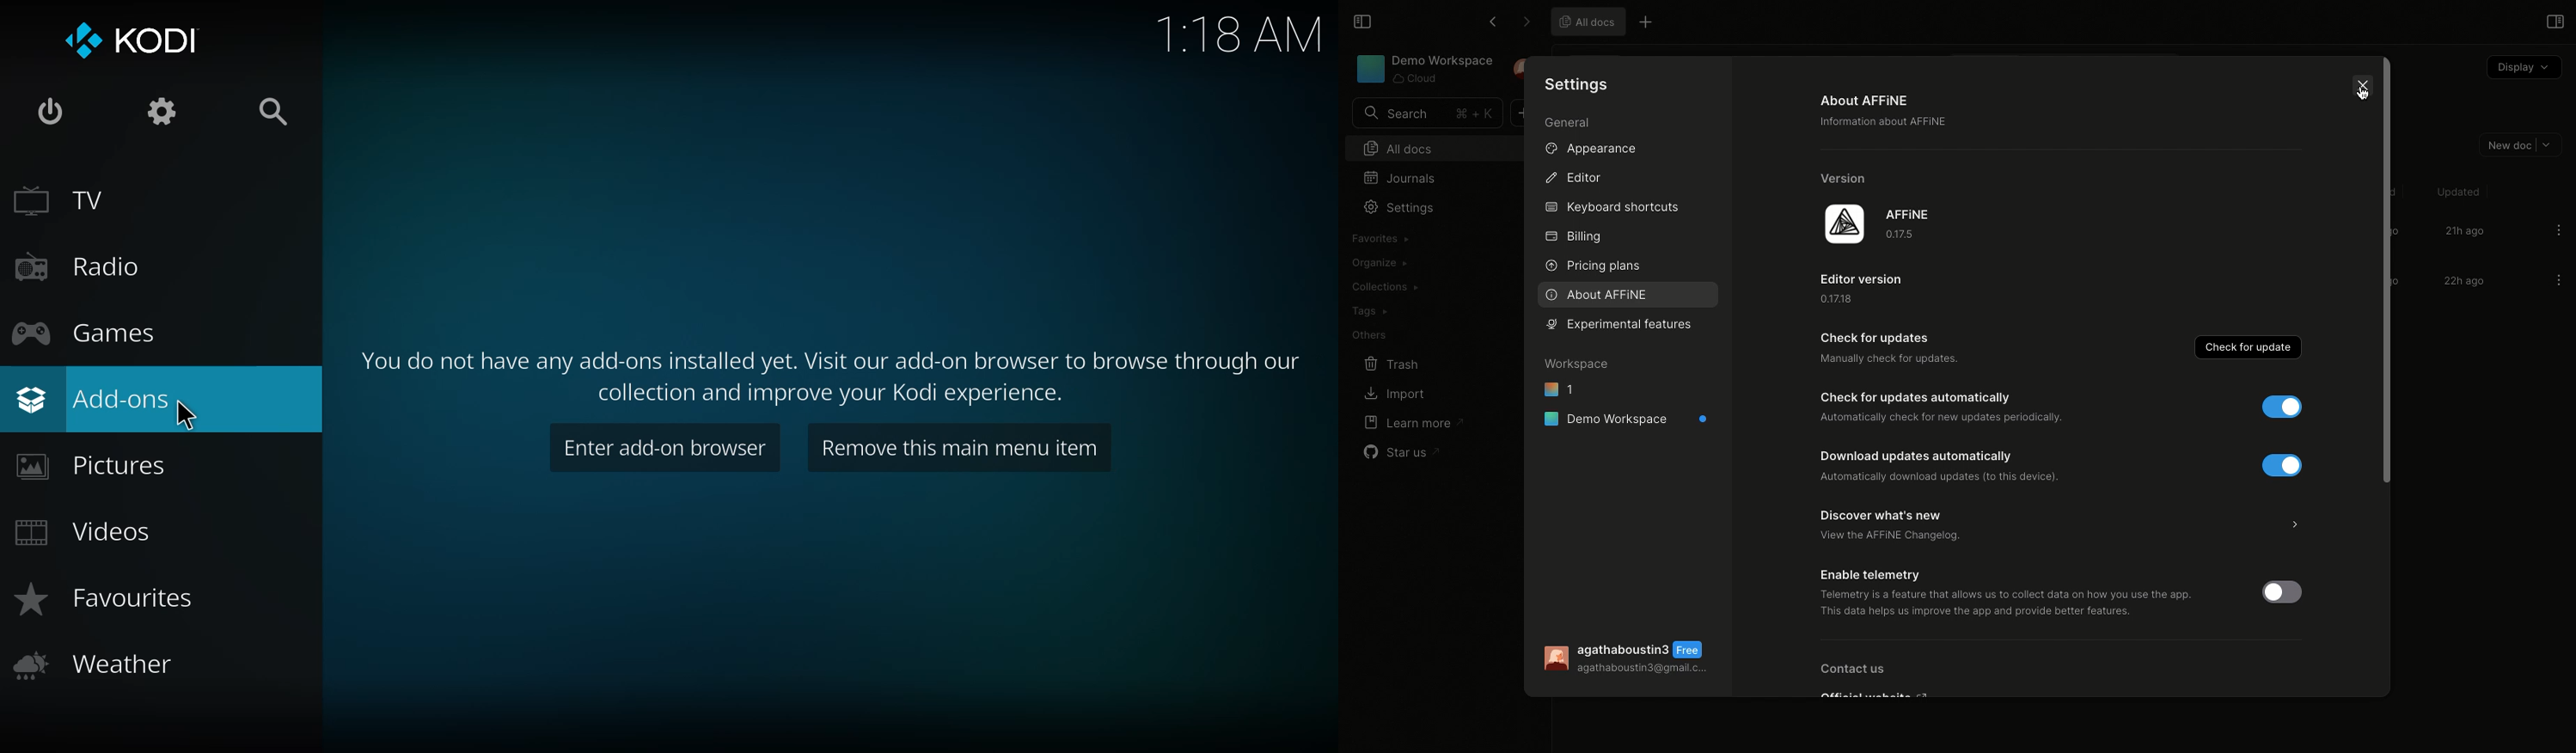 The height and width of the screenshot is (756, 2576). Describe the element at coordinates (50, 113) in the screenshot. I see `power` at that location.